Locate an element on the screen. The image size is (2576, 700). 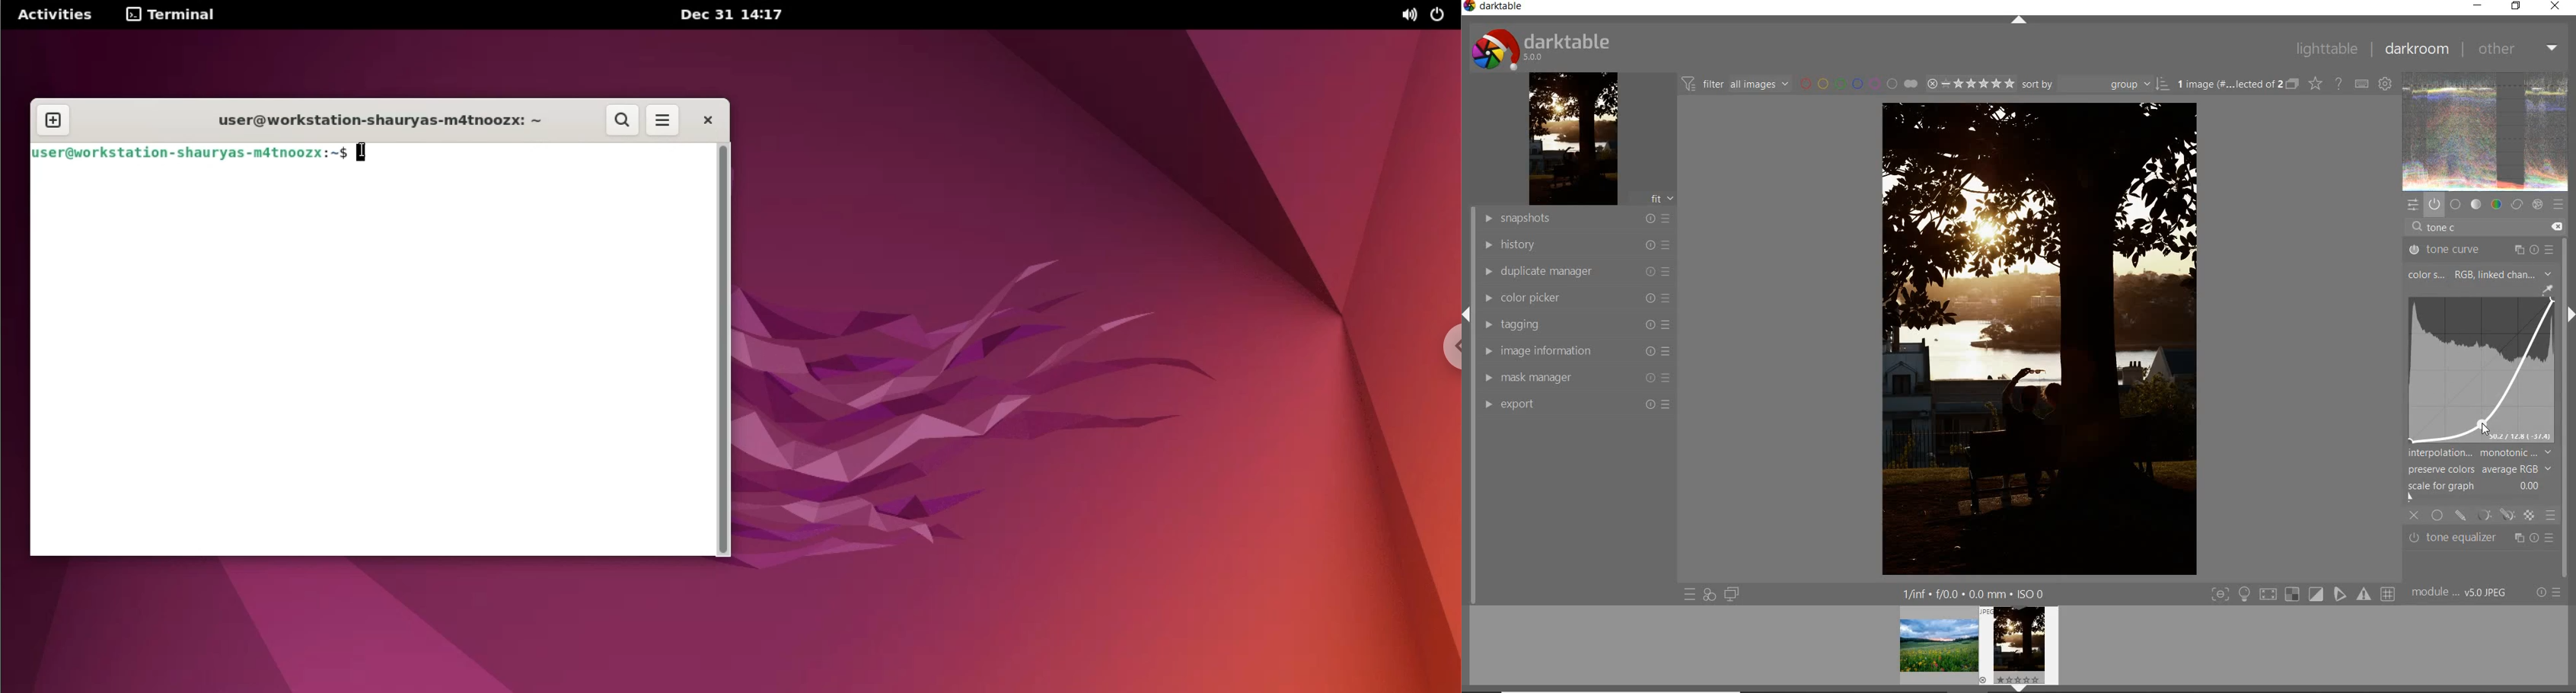
change type of overlays is located at coordinates (2316, 83).